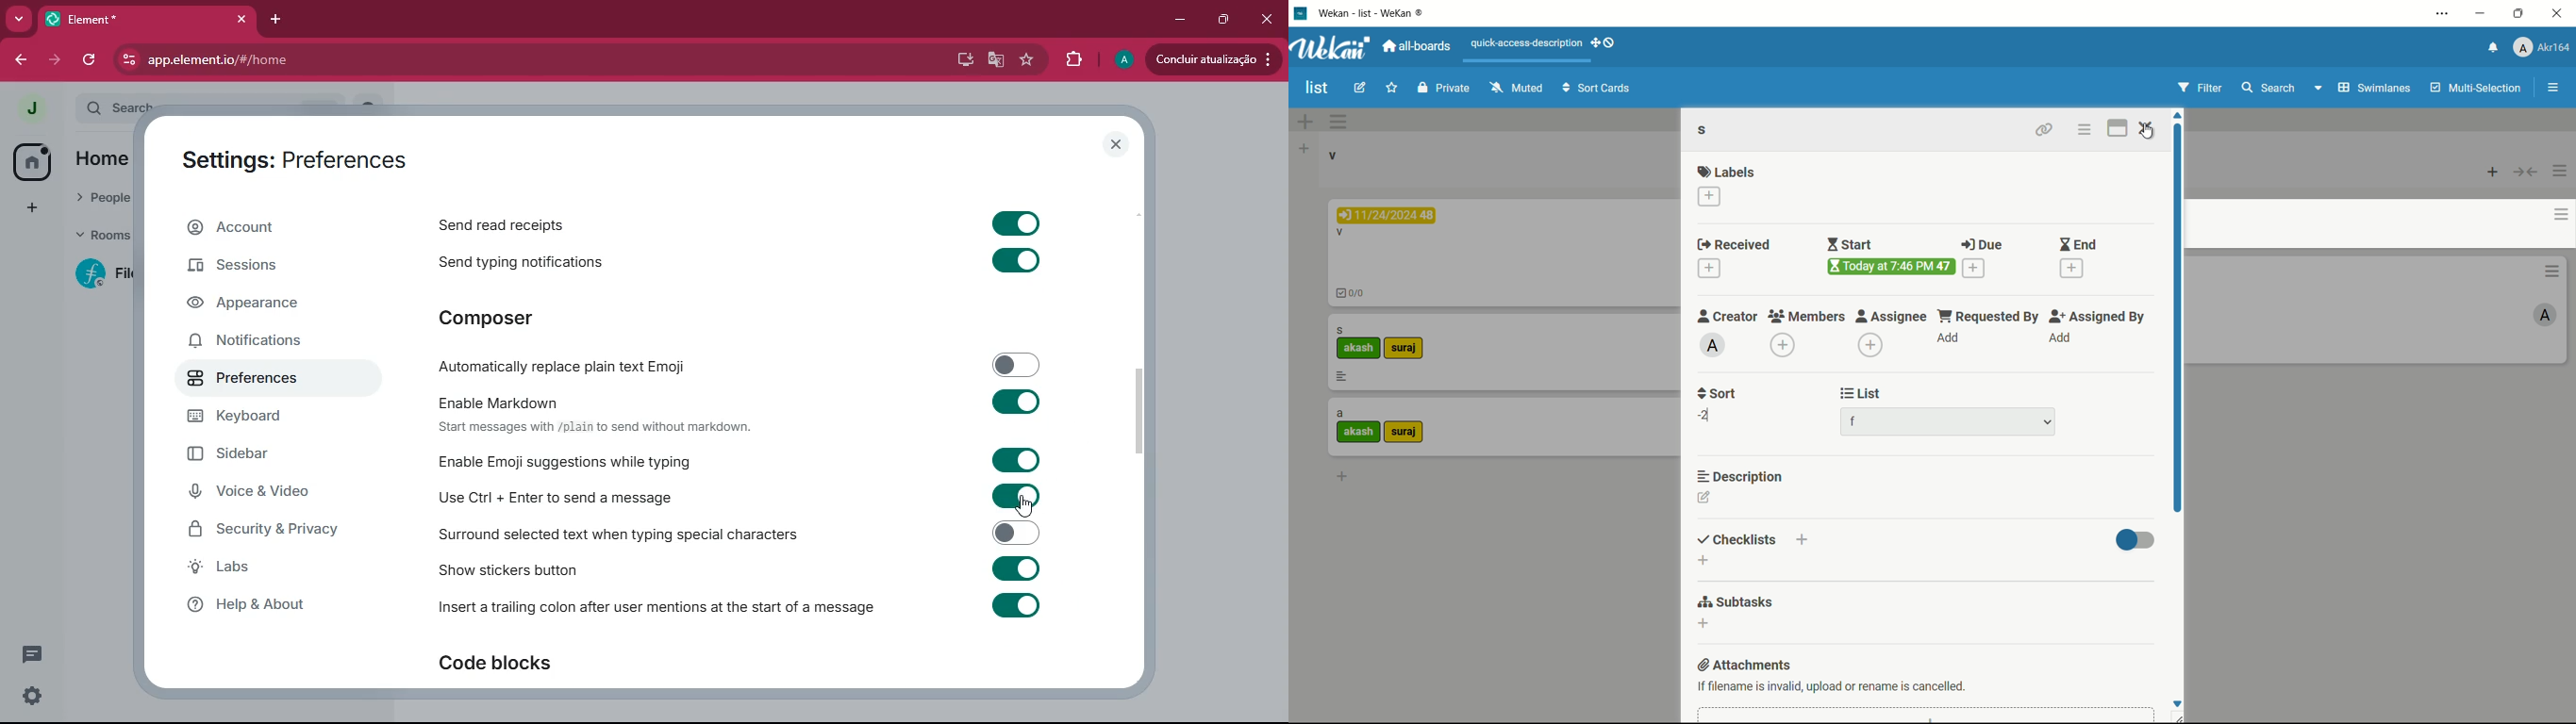 The image size is (2576, 728). I want to click on admin, so click(1712, 345).